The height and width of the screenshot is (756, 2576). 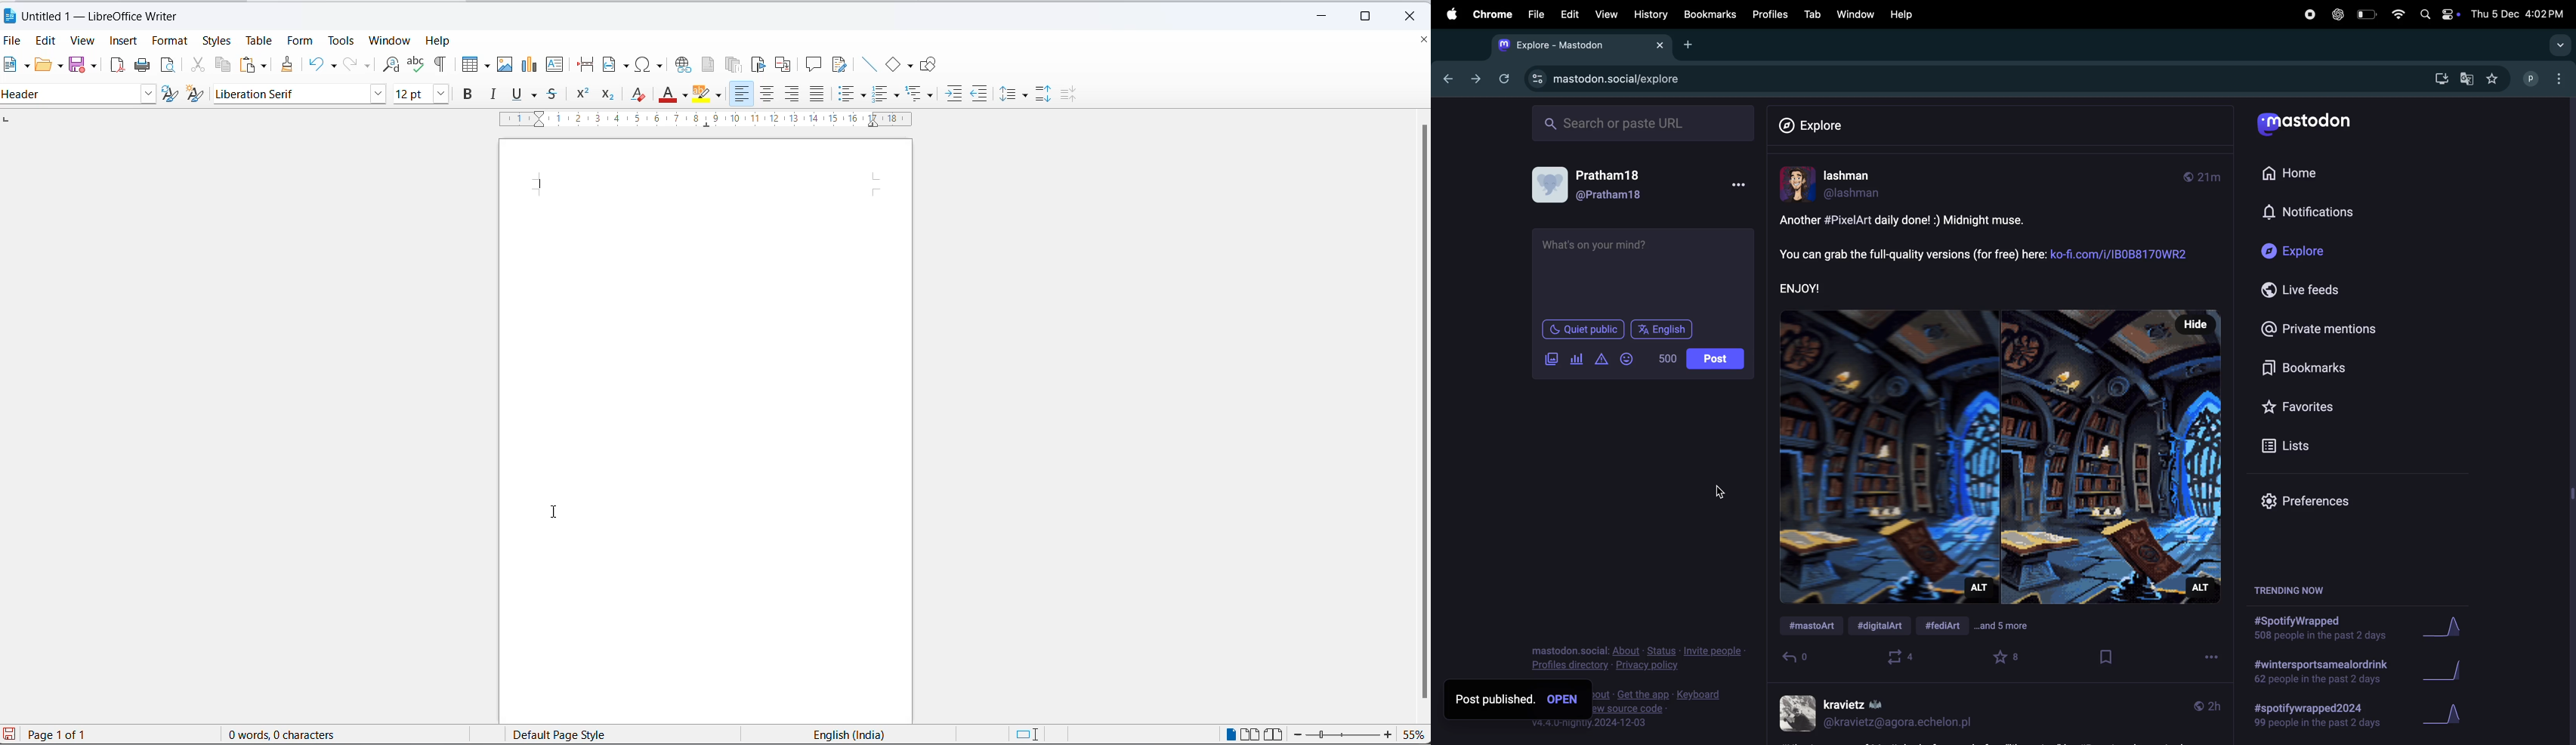 I want to click on apple widgets, so click(x=2438, y=14).